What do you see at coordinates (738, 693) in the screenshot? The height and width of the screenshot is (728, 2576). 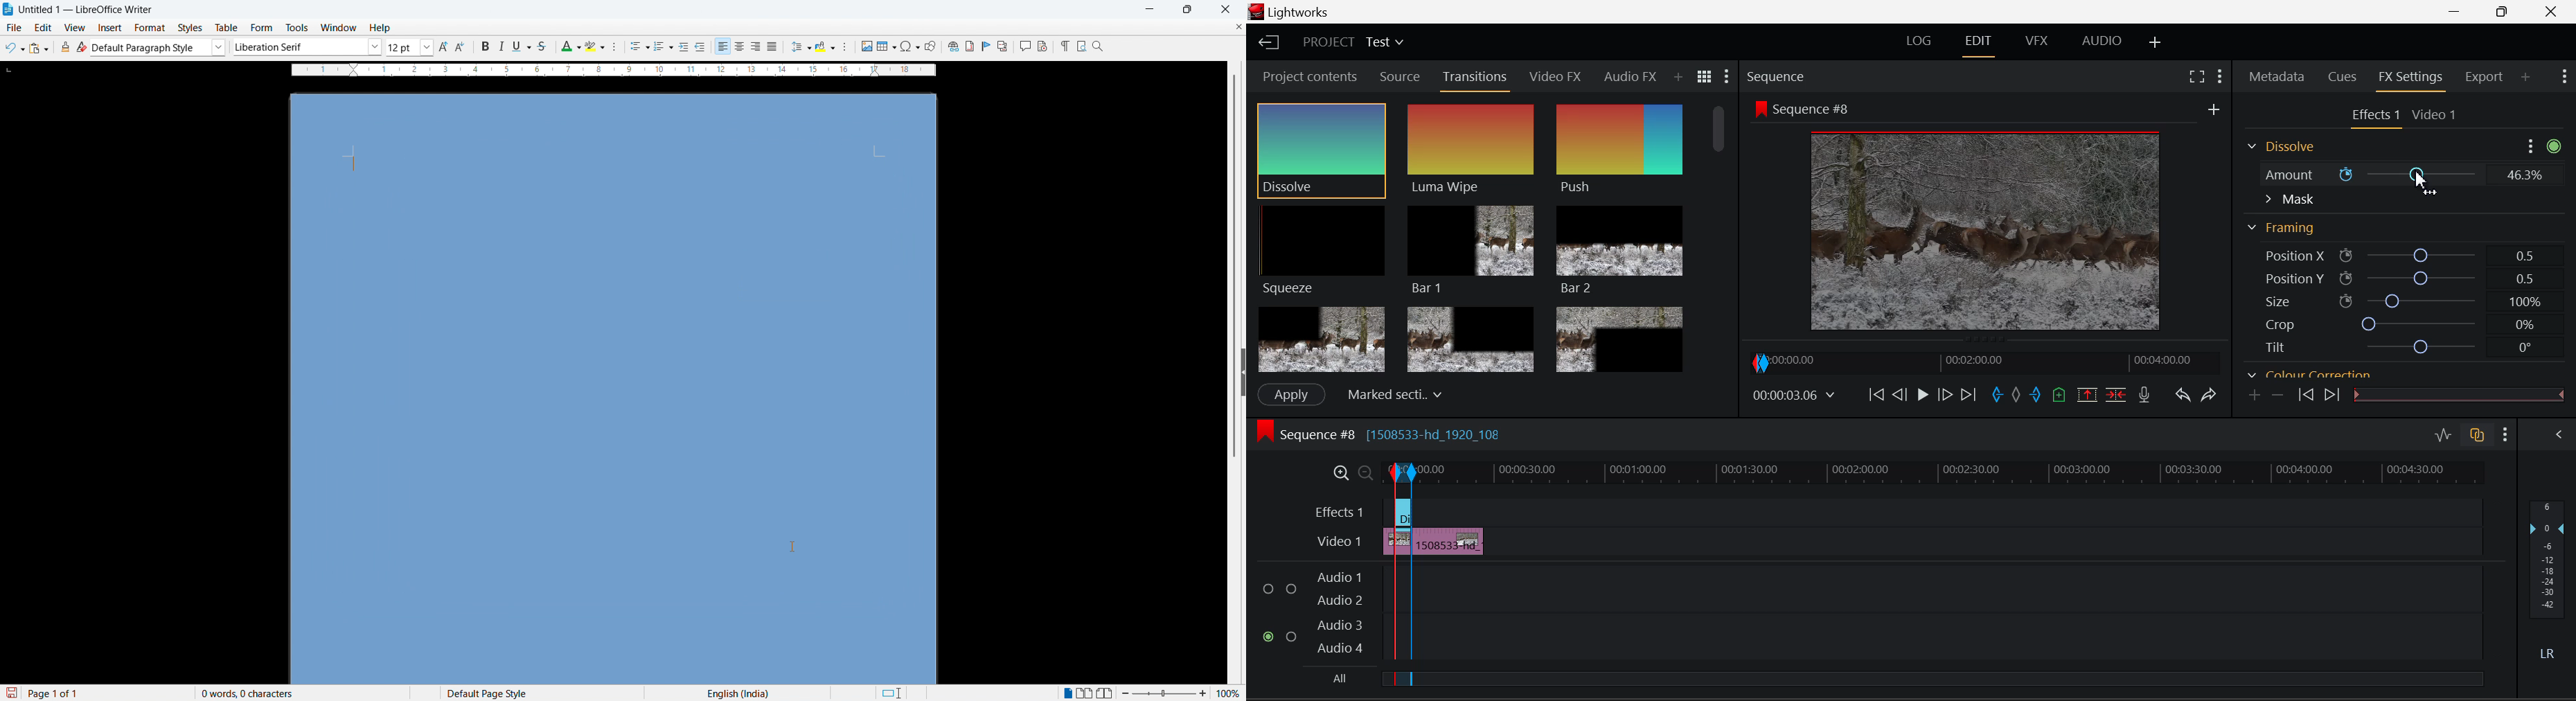 I see `Language ` at bounding box center [738, 693].